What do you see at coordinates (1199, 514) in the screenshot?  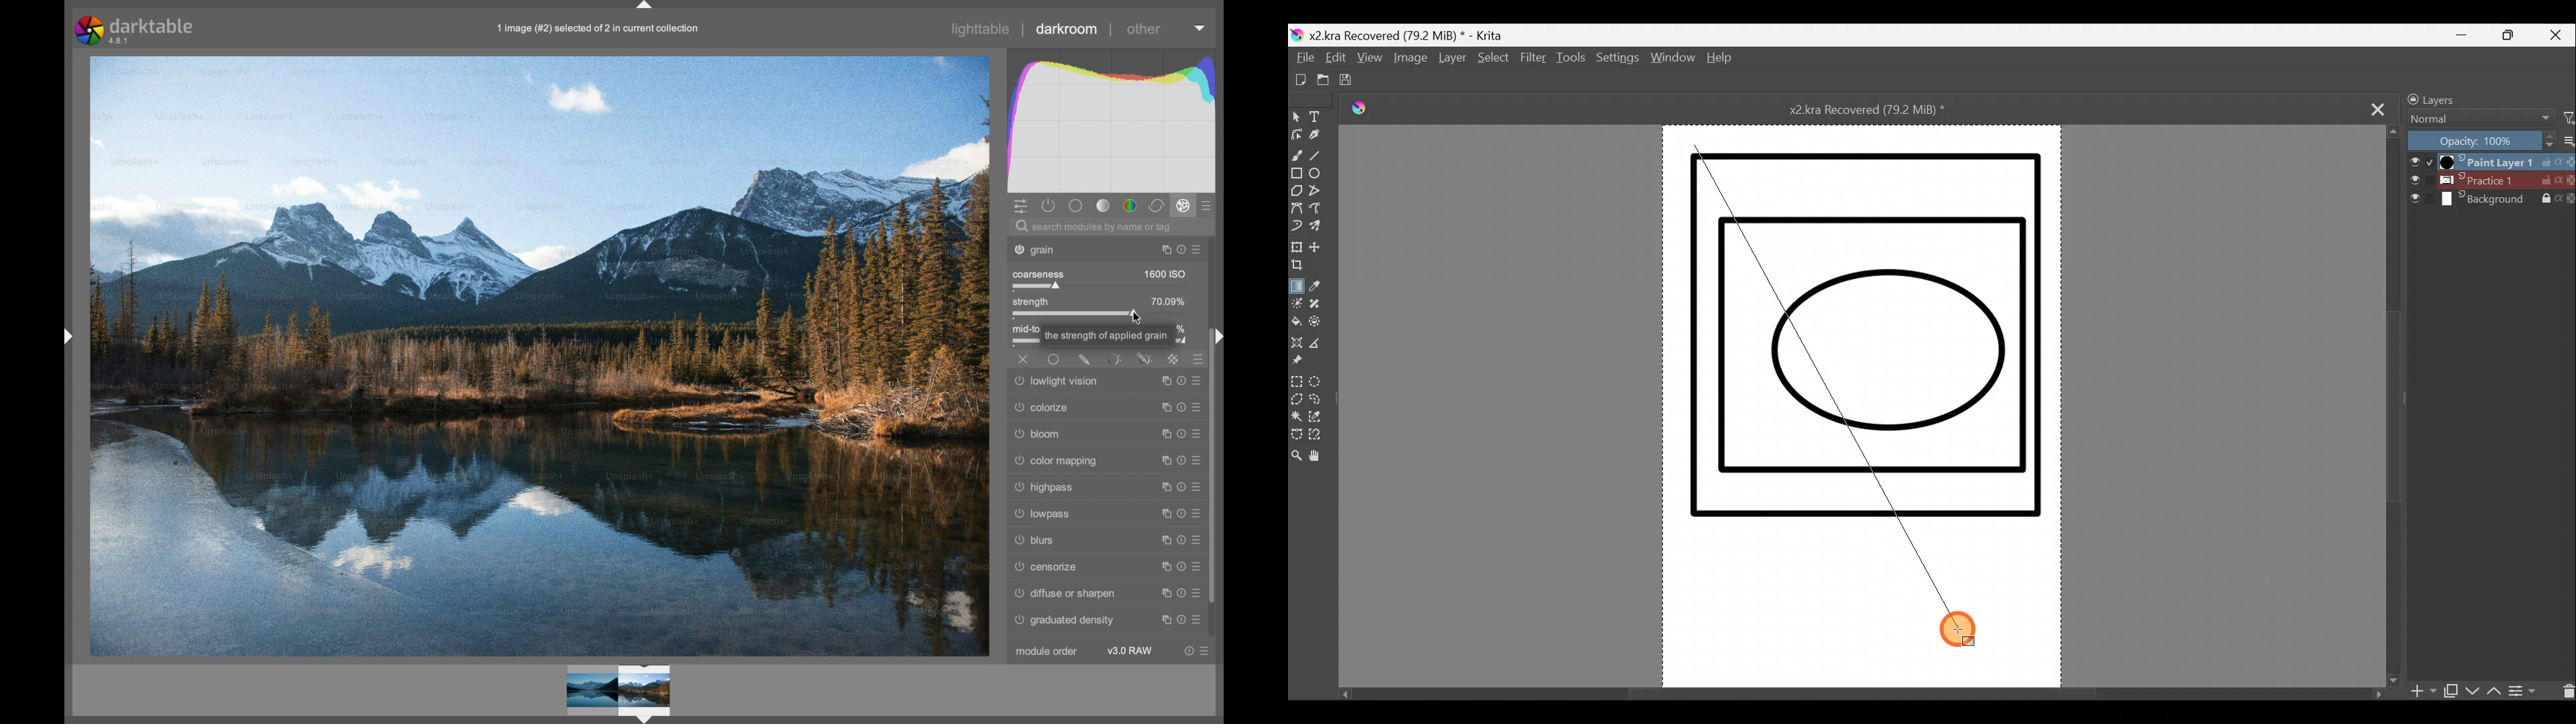 I see `presets` at bounding box center [1199, 514].